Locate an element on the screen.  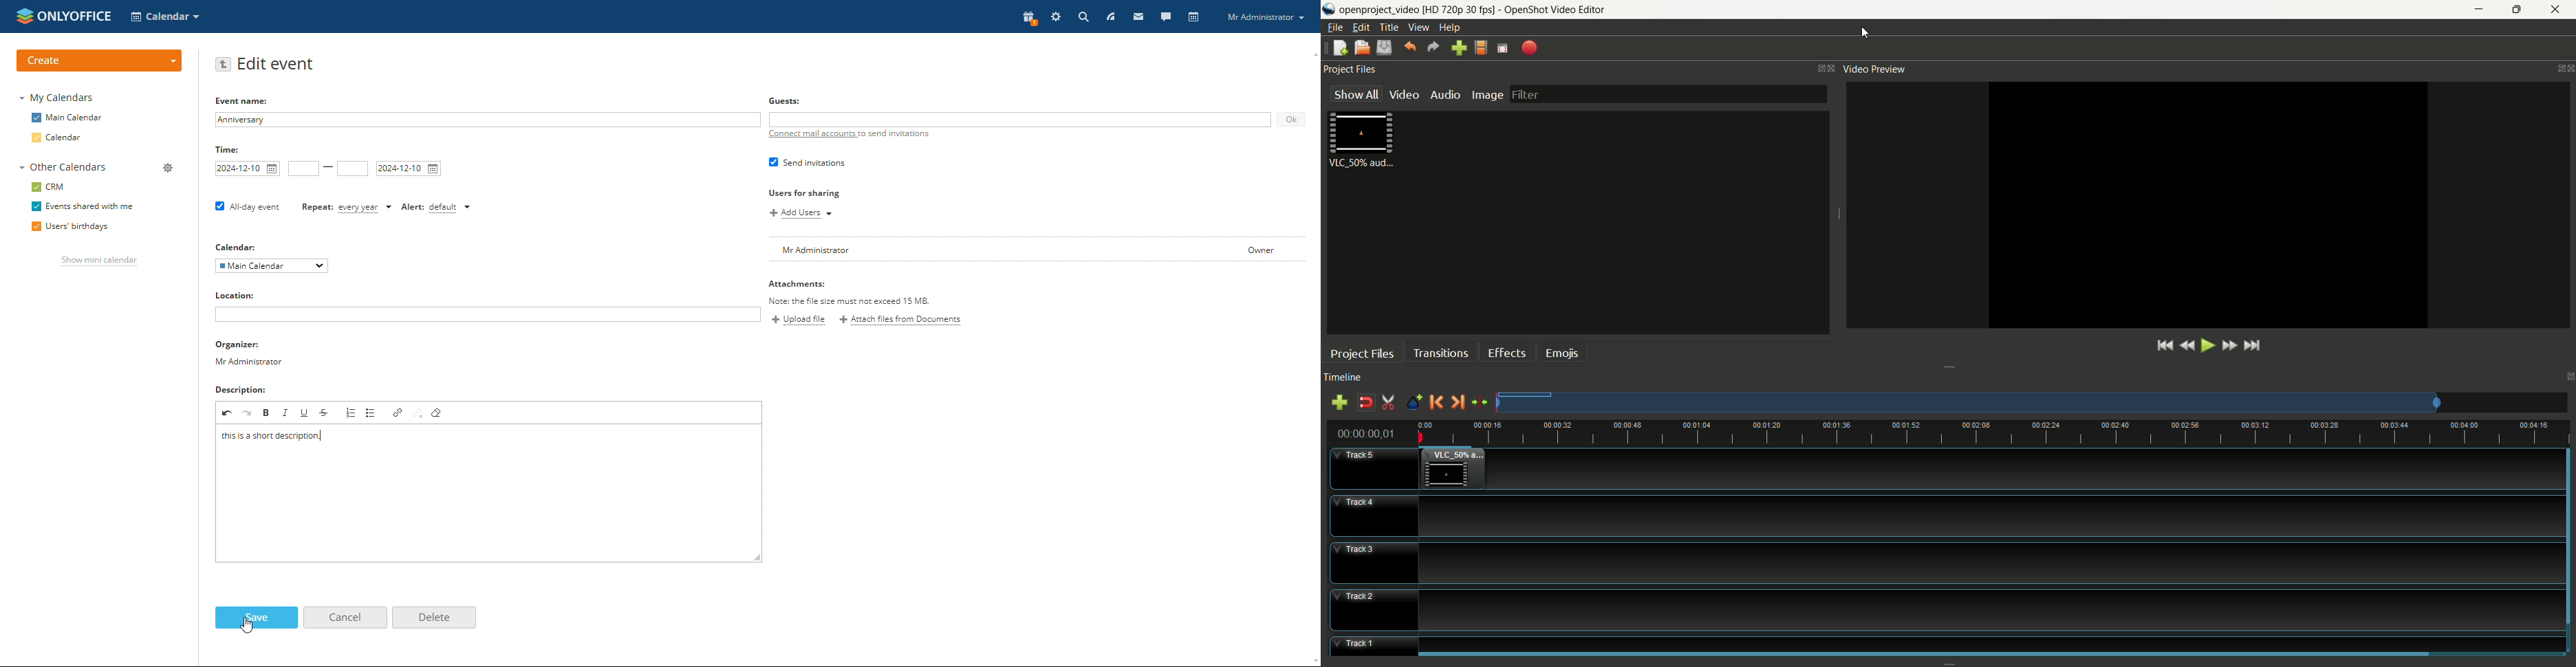
previous marker is located at coordinates (1436, 402).